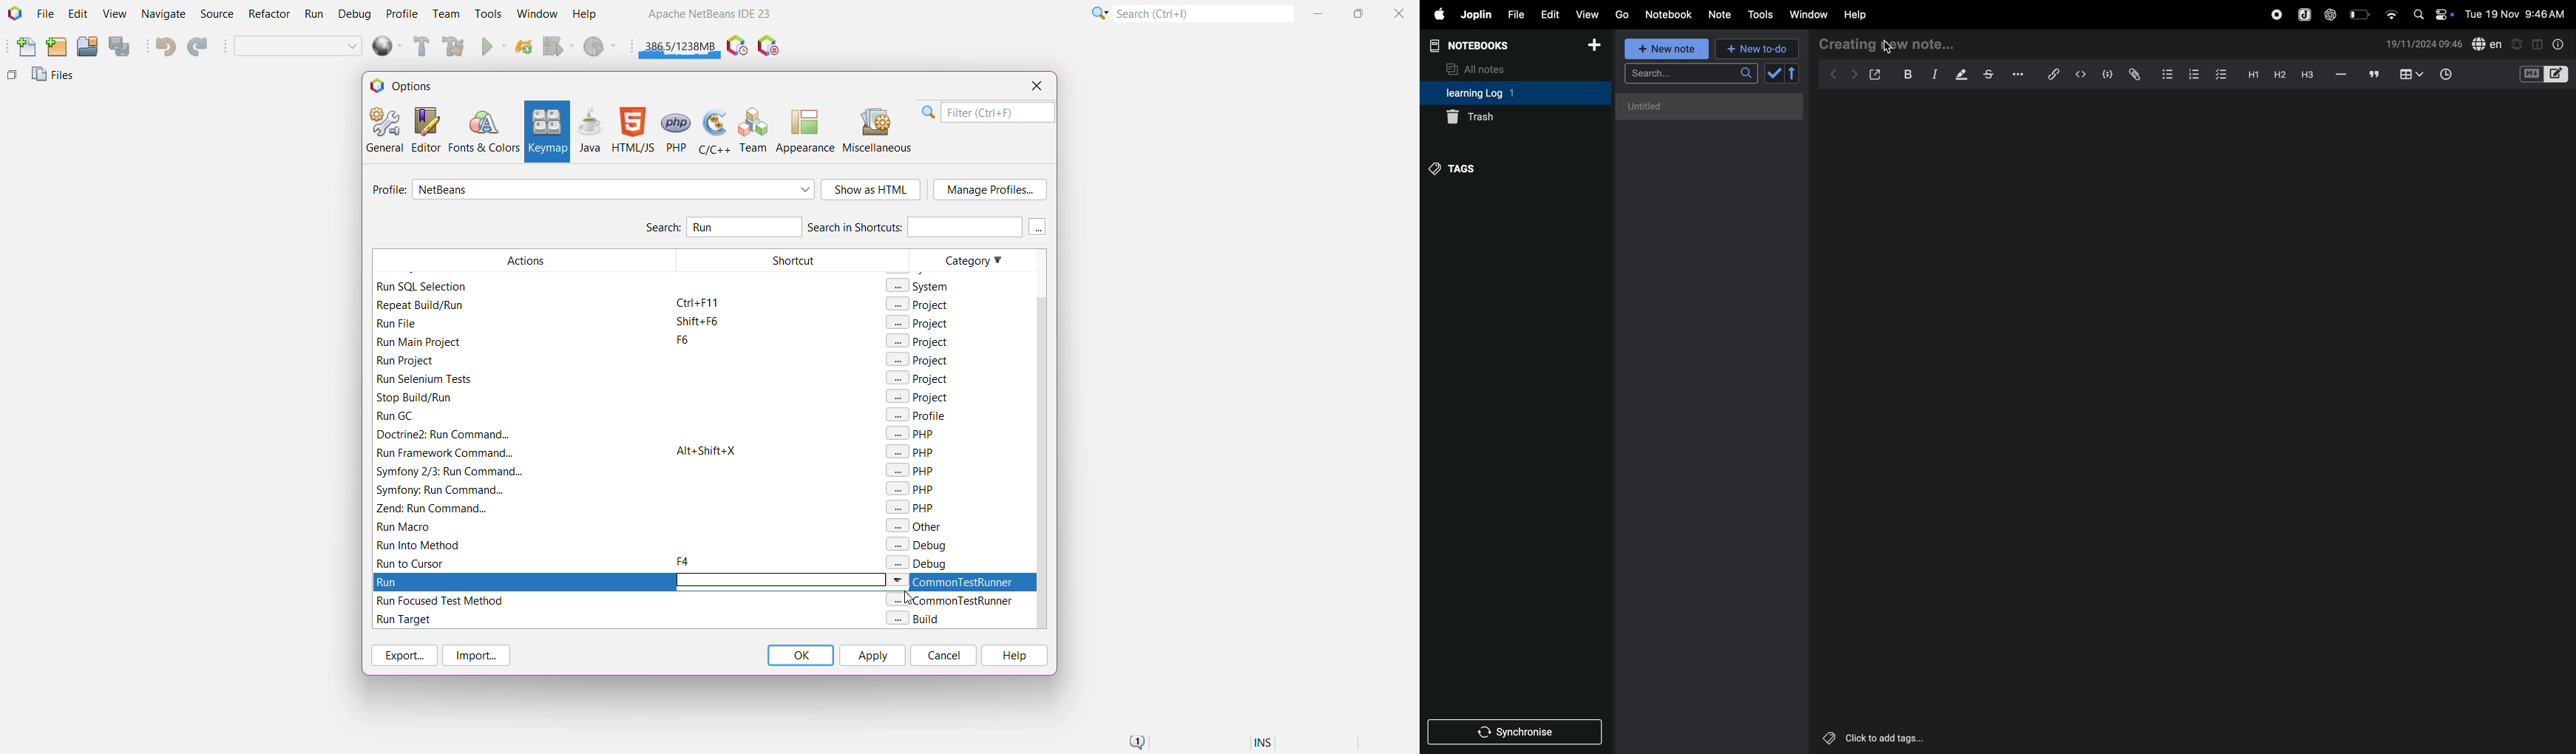 The height and width of the screenshot is (756, 2576). Describe the element at coordinates (2375, 75) in the screenshot. I see `comment` at that location.